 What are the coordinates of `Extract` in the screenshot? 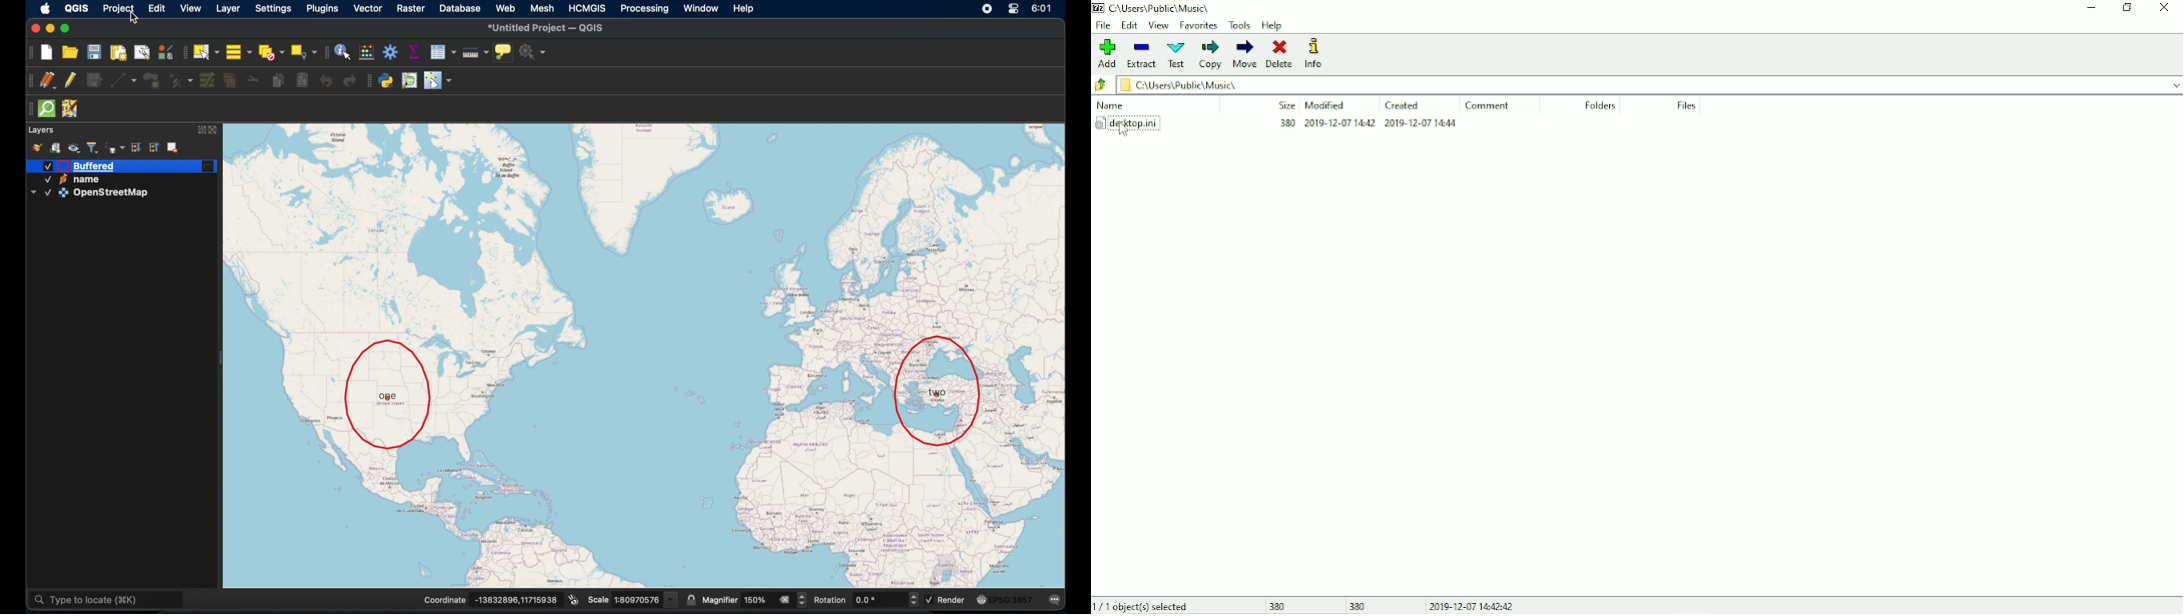 It's located at (1141, 54).